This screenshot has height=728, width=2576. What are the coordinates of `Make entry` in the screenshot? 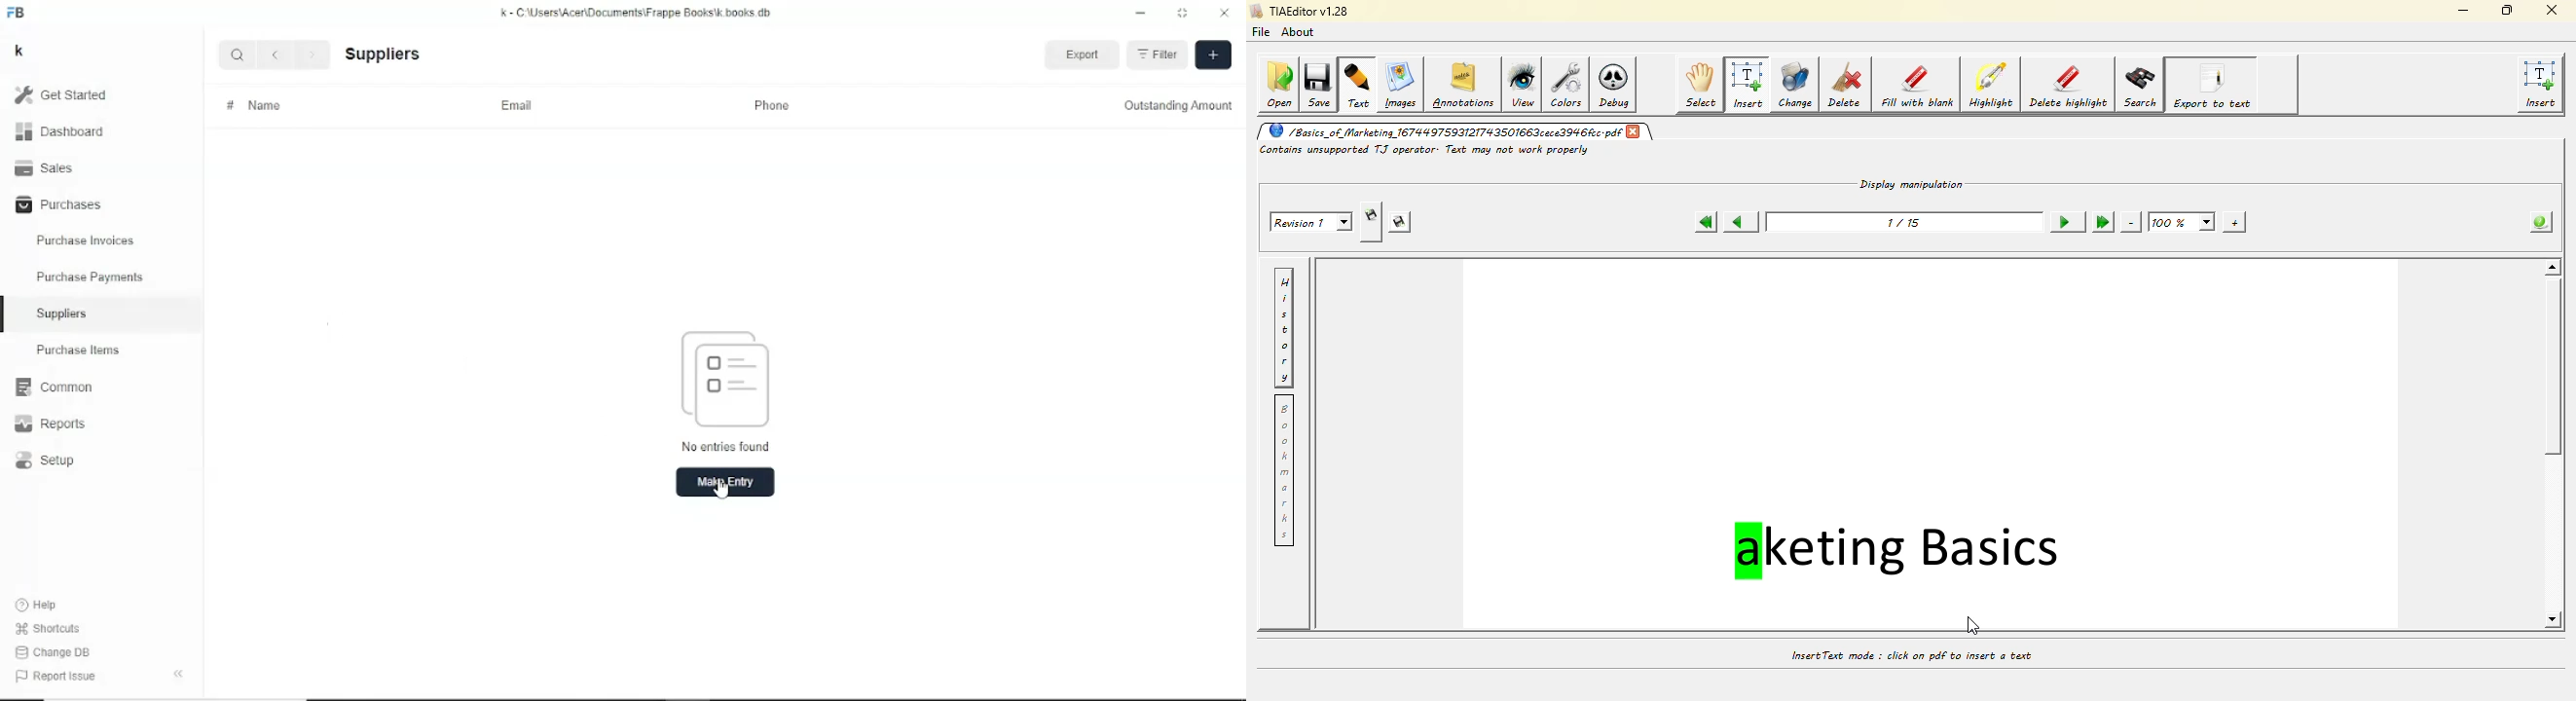 It's located at (726, 482).